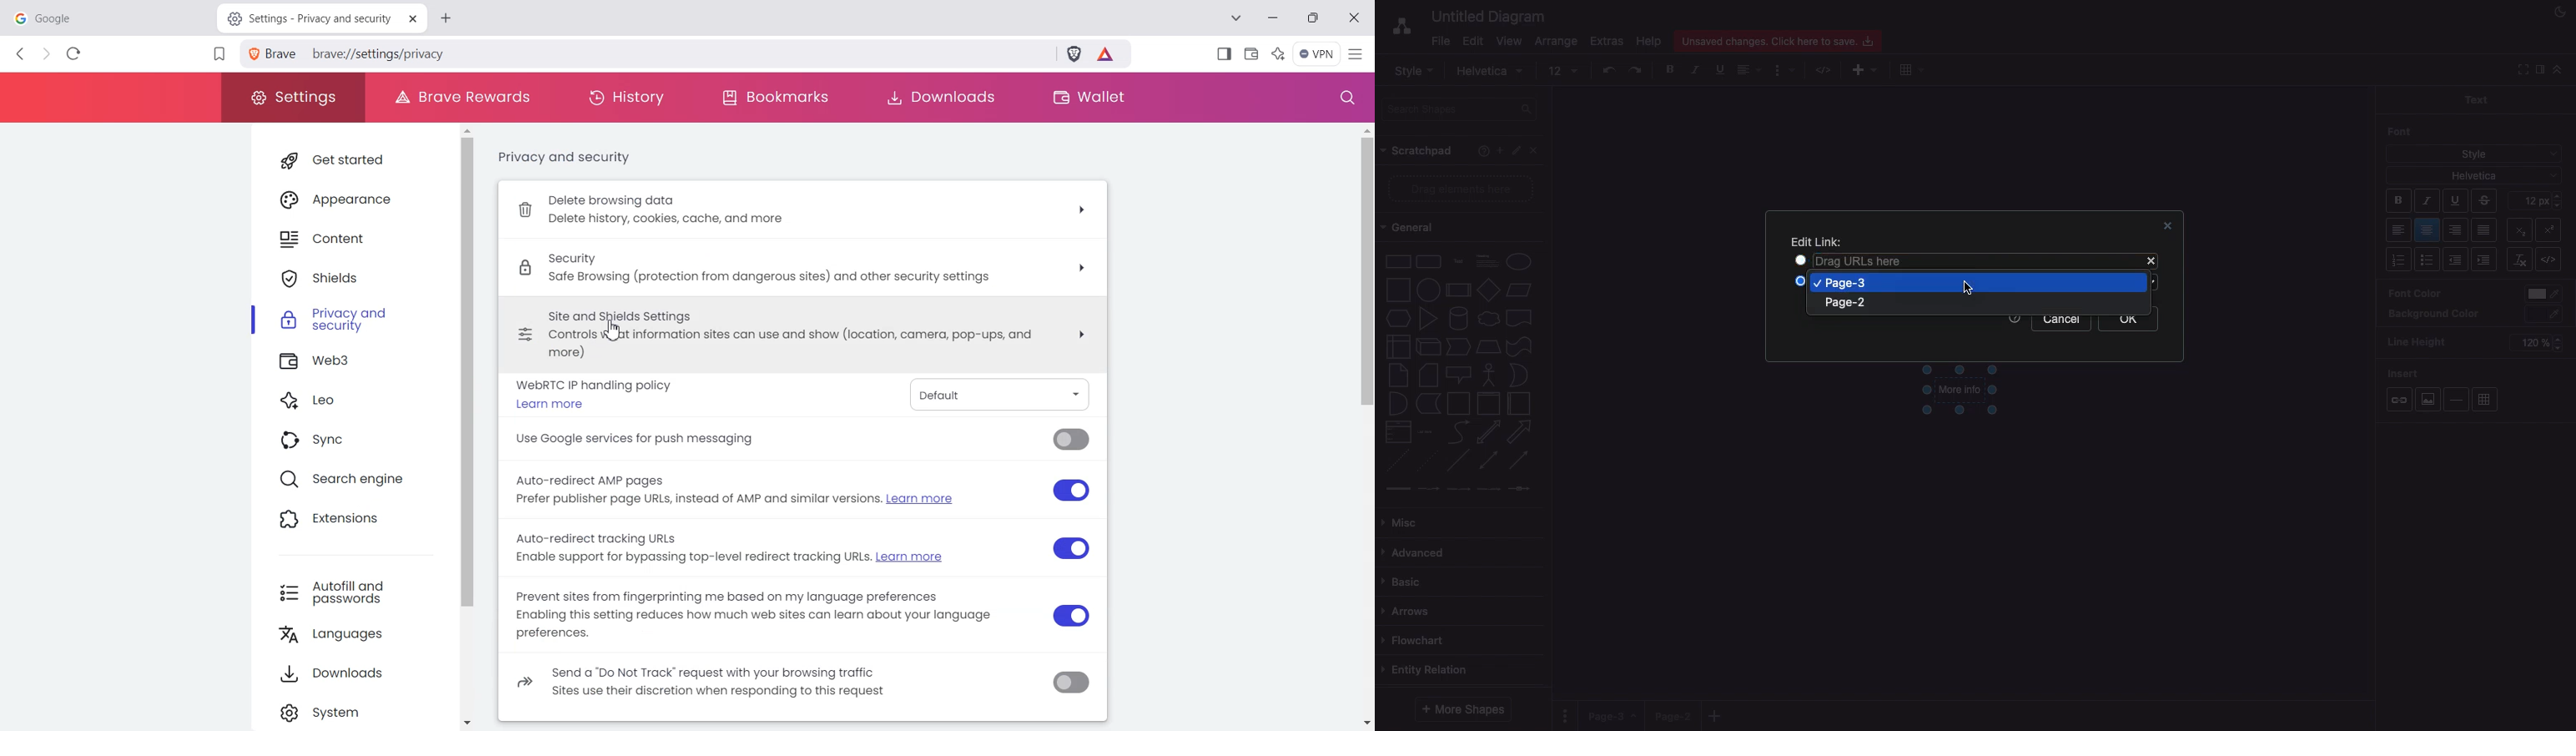 This screenshot has height=756, width=2576. I want to click on Line height, so click(2423, 340).